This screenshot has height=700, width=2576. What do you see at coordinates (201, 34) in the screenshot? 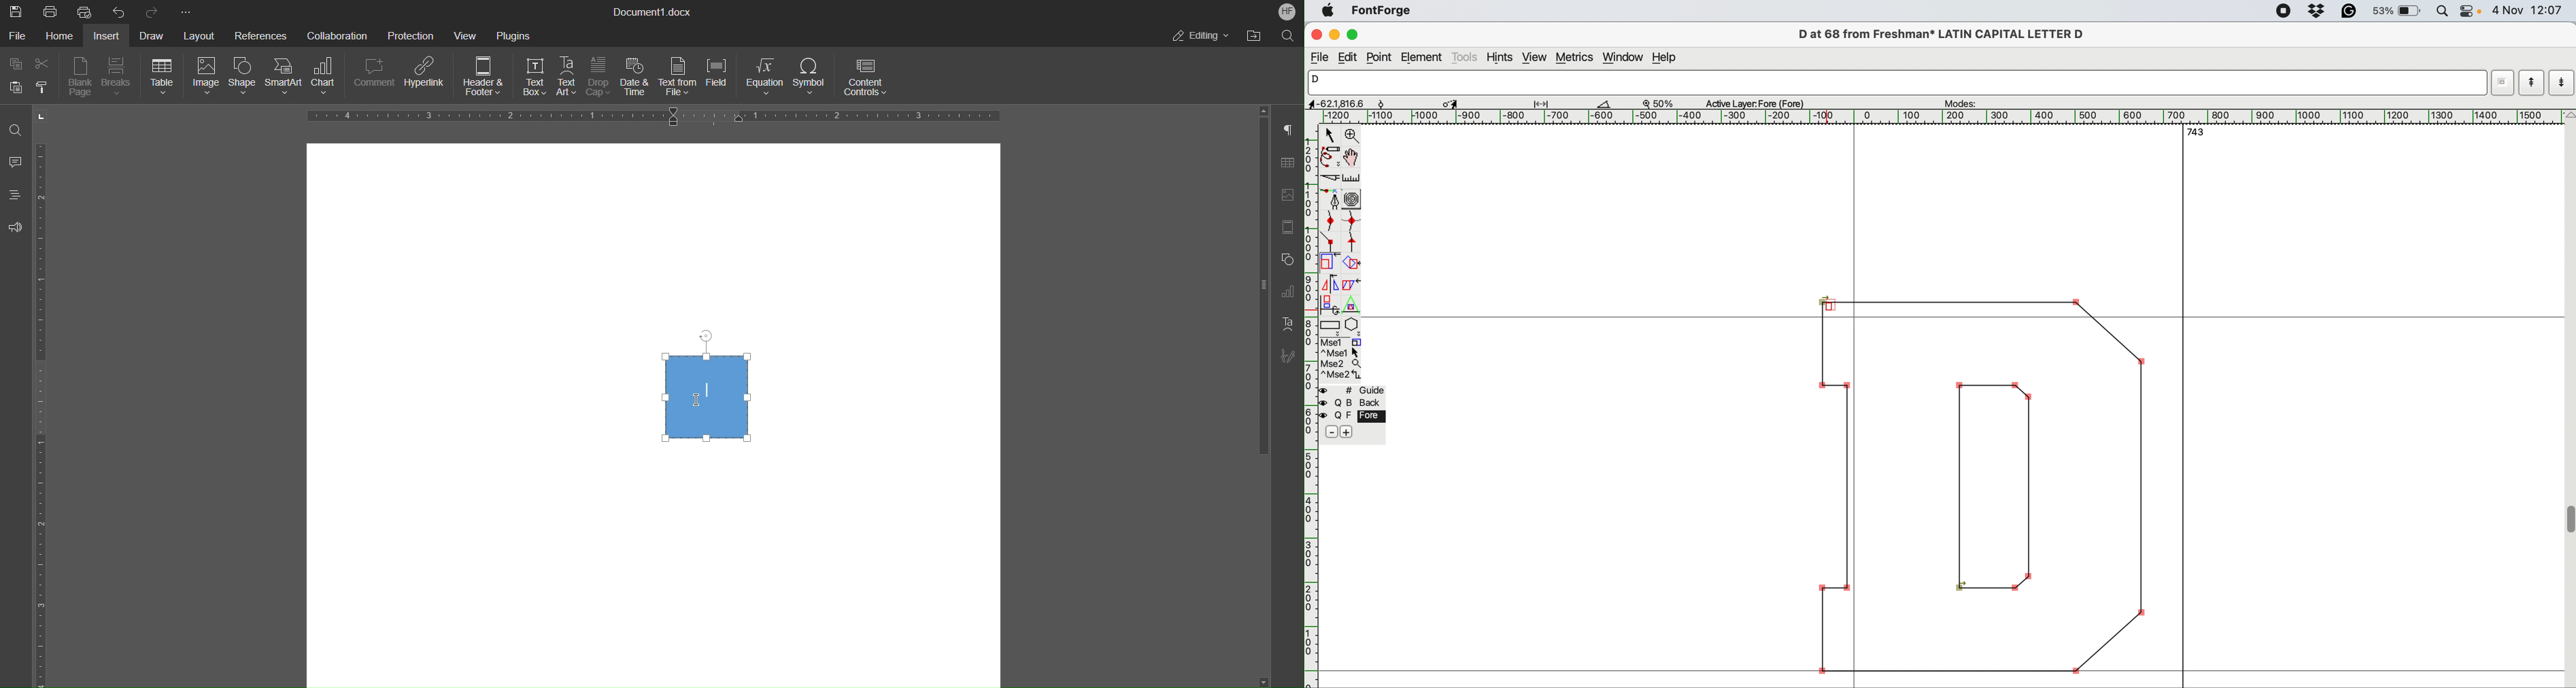
I see `Layout` at bounding box center [201, 34].